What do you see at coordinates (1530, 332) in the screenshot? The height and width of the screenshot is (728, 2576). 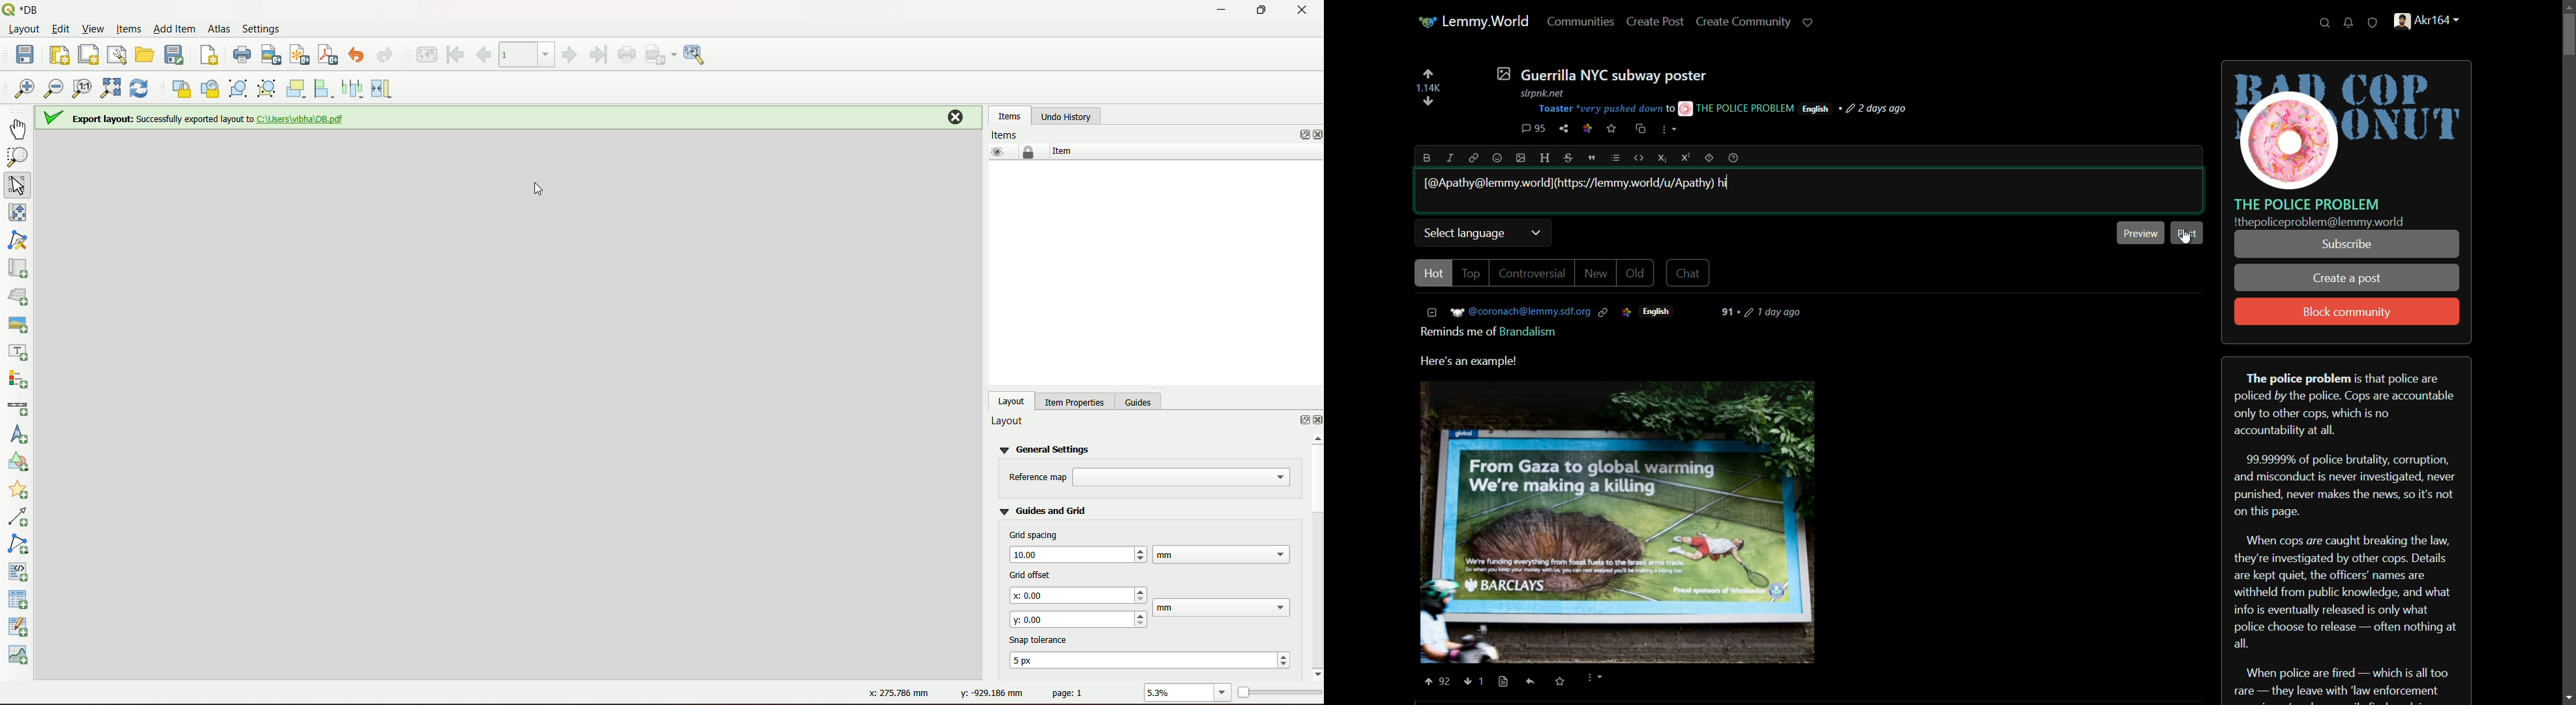 I see `Brandalism` at bounding box center [1530, 332].